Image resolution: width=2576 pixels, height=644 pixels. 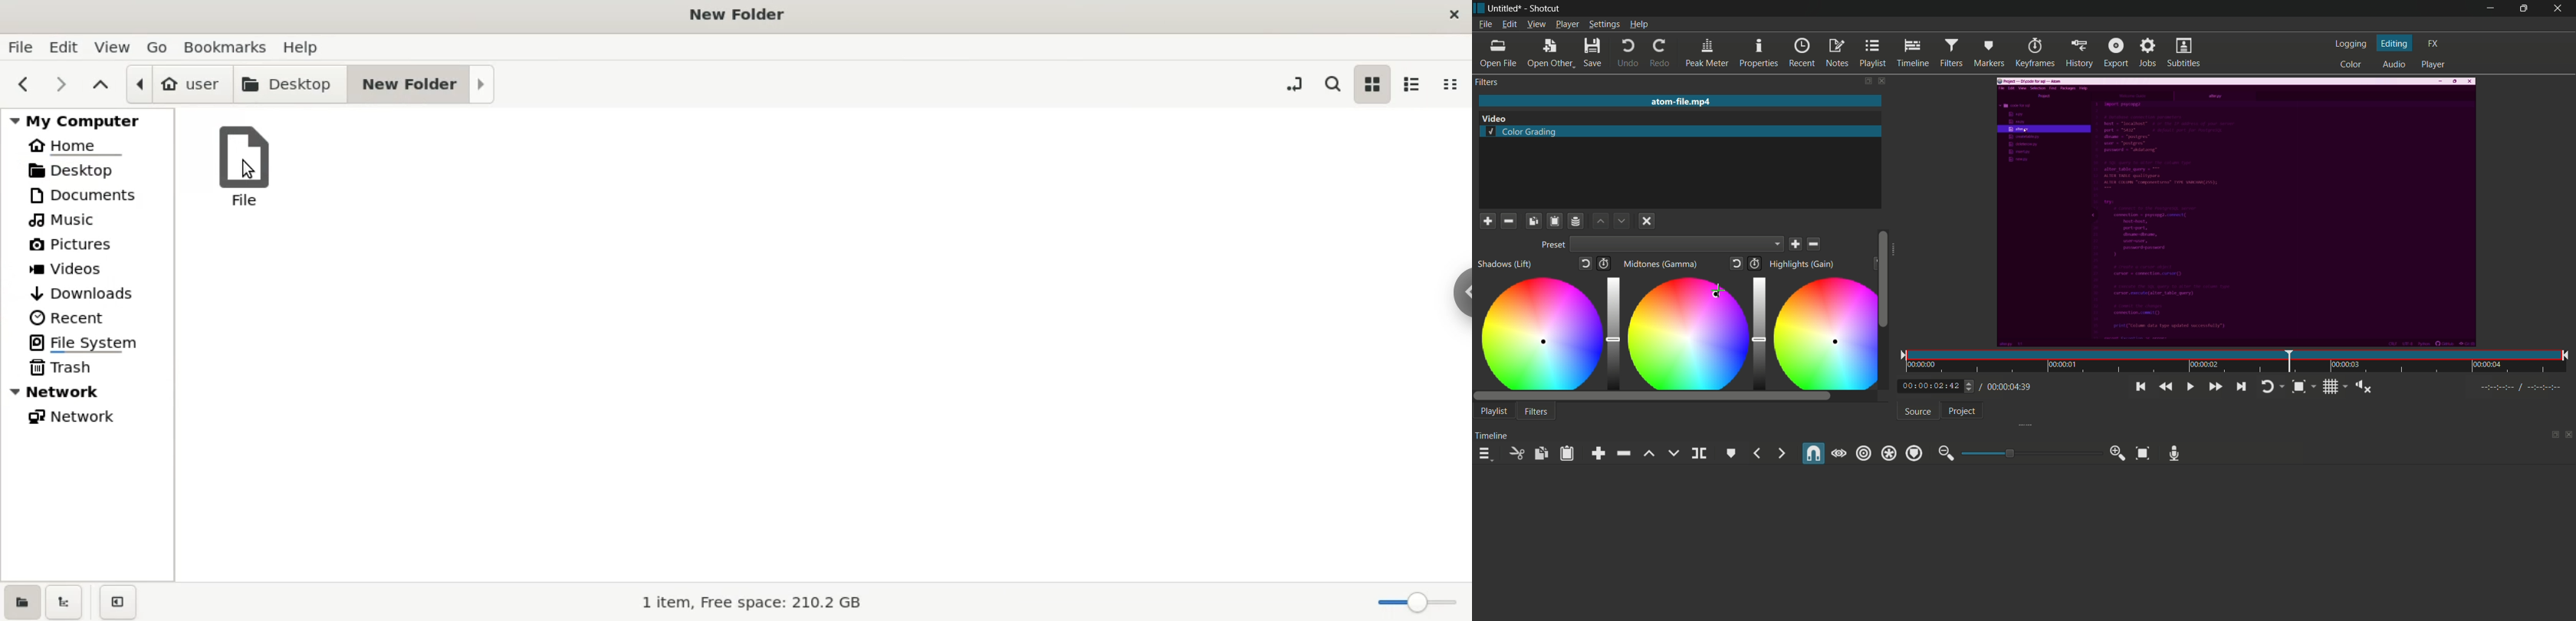 I want to click on edit menu, so click(x=1509, y=24).